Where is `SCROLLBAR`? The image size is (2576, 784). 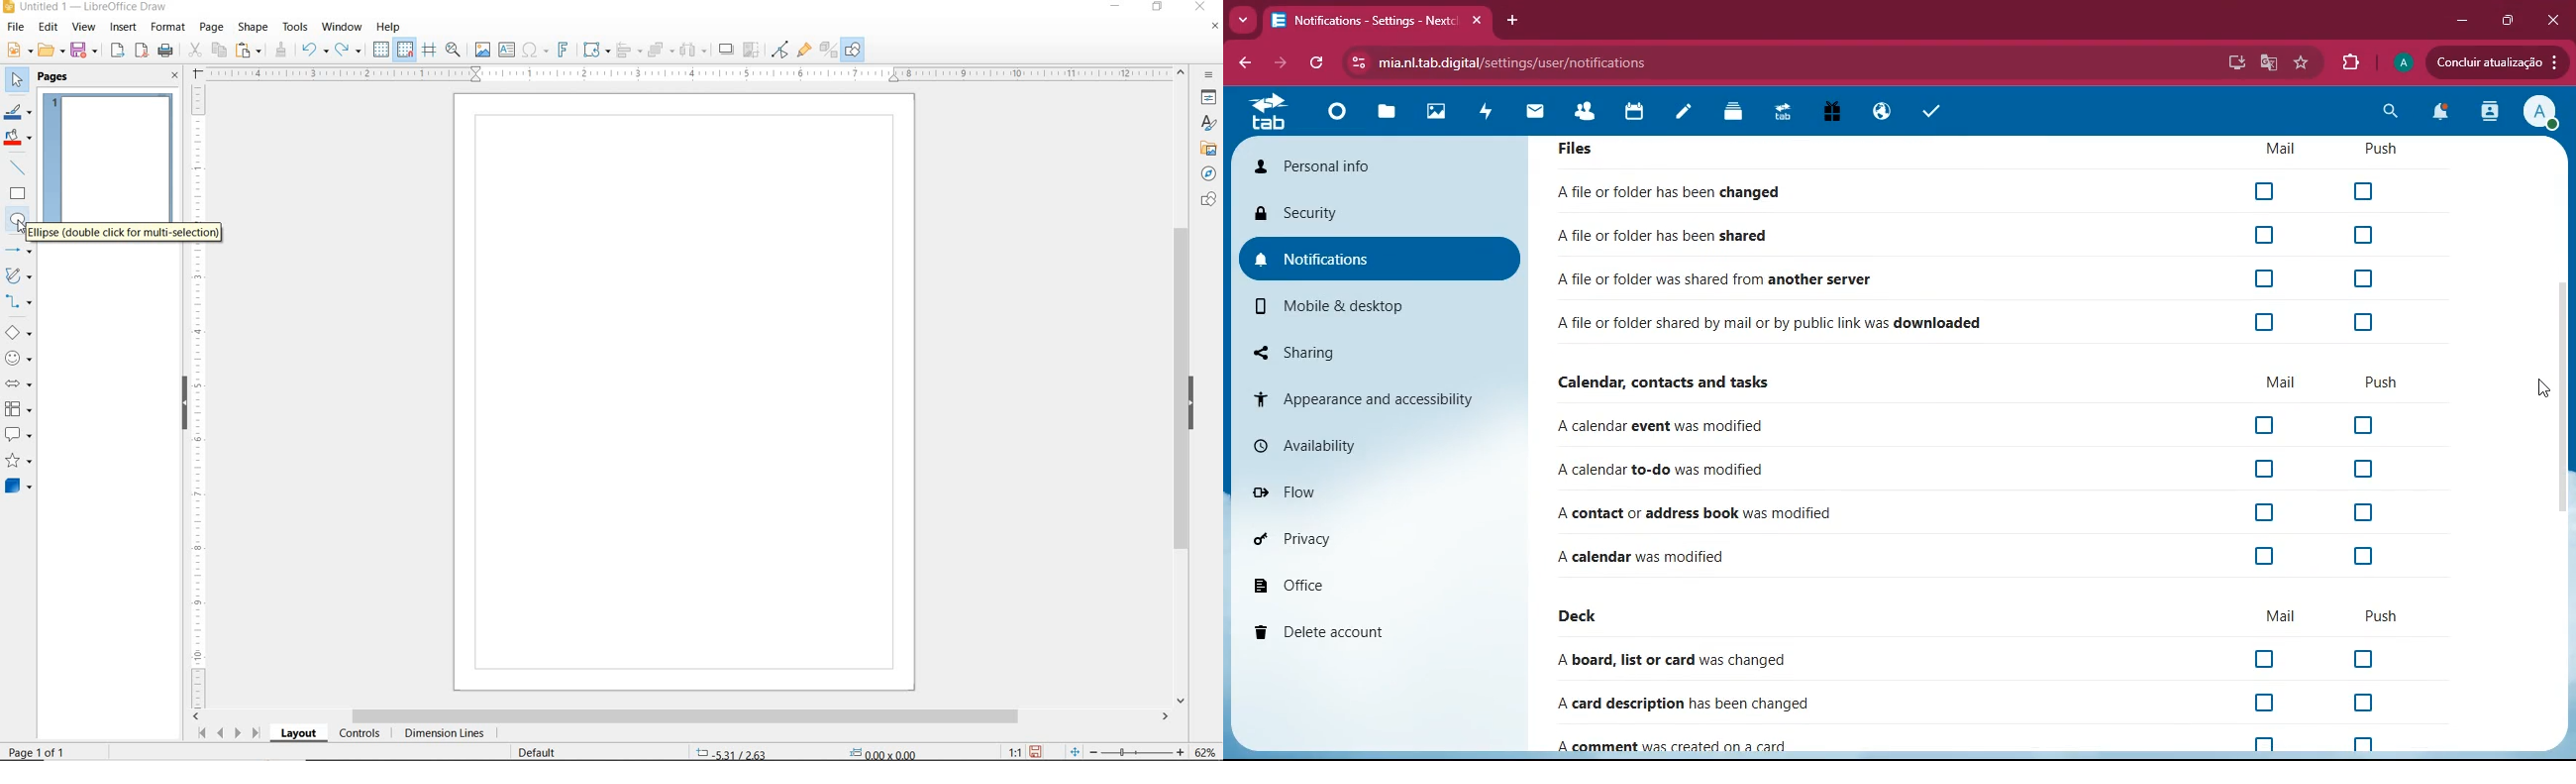 SCROLLBAR is located at coordinates (682, 717).